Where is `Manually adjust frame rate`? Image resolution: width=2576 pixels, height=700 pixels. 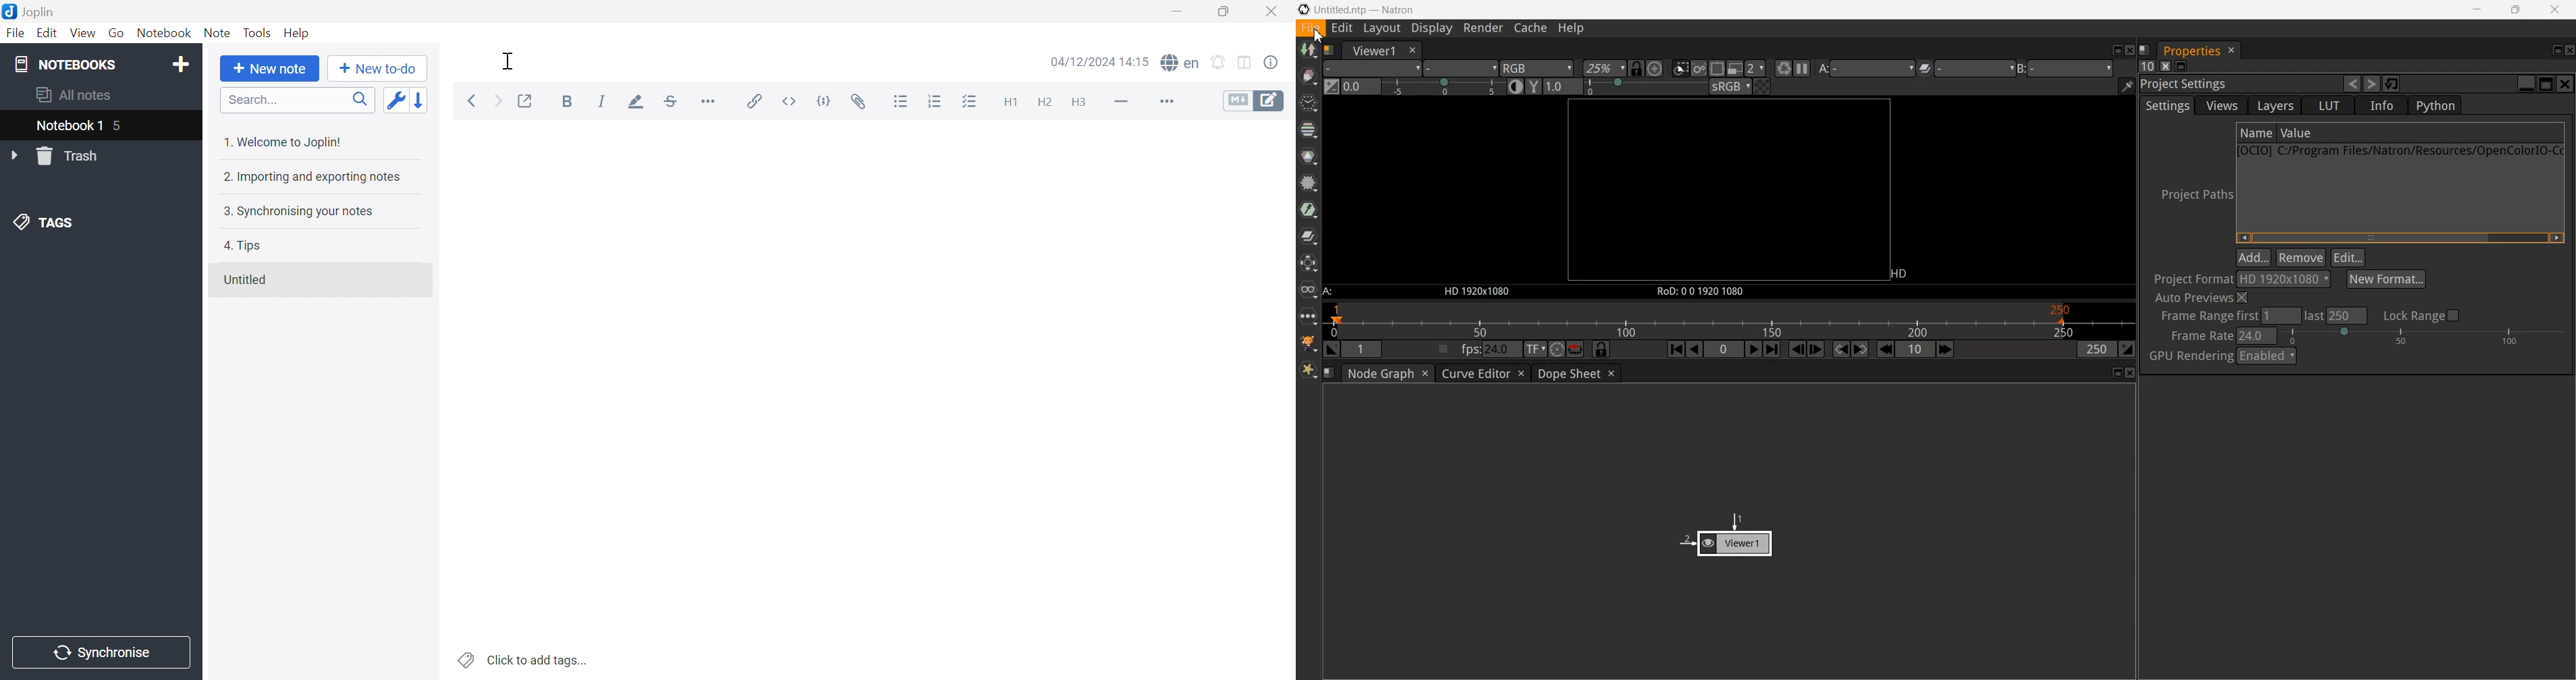 Manually adjust frame rate is located at coordinates (2423, 335).